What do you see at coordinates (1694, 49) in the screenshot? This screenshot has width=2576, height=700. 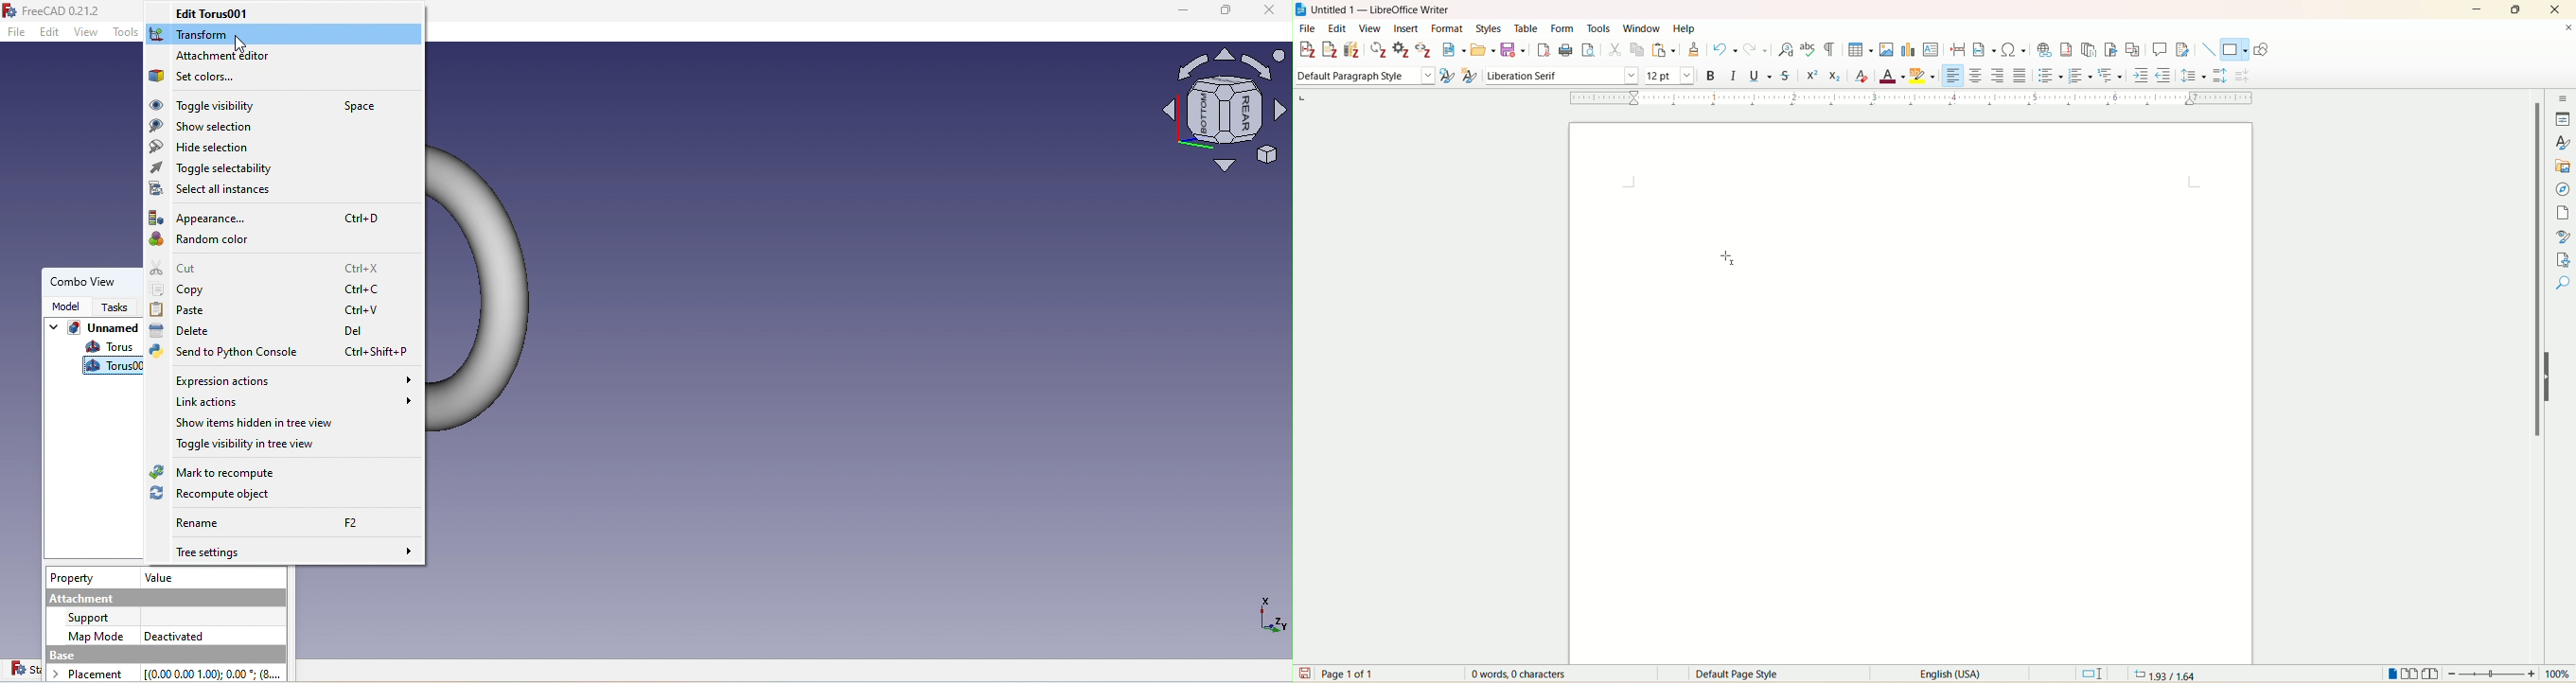 I see `clone formatting` at bounding box center [1694, 49].